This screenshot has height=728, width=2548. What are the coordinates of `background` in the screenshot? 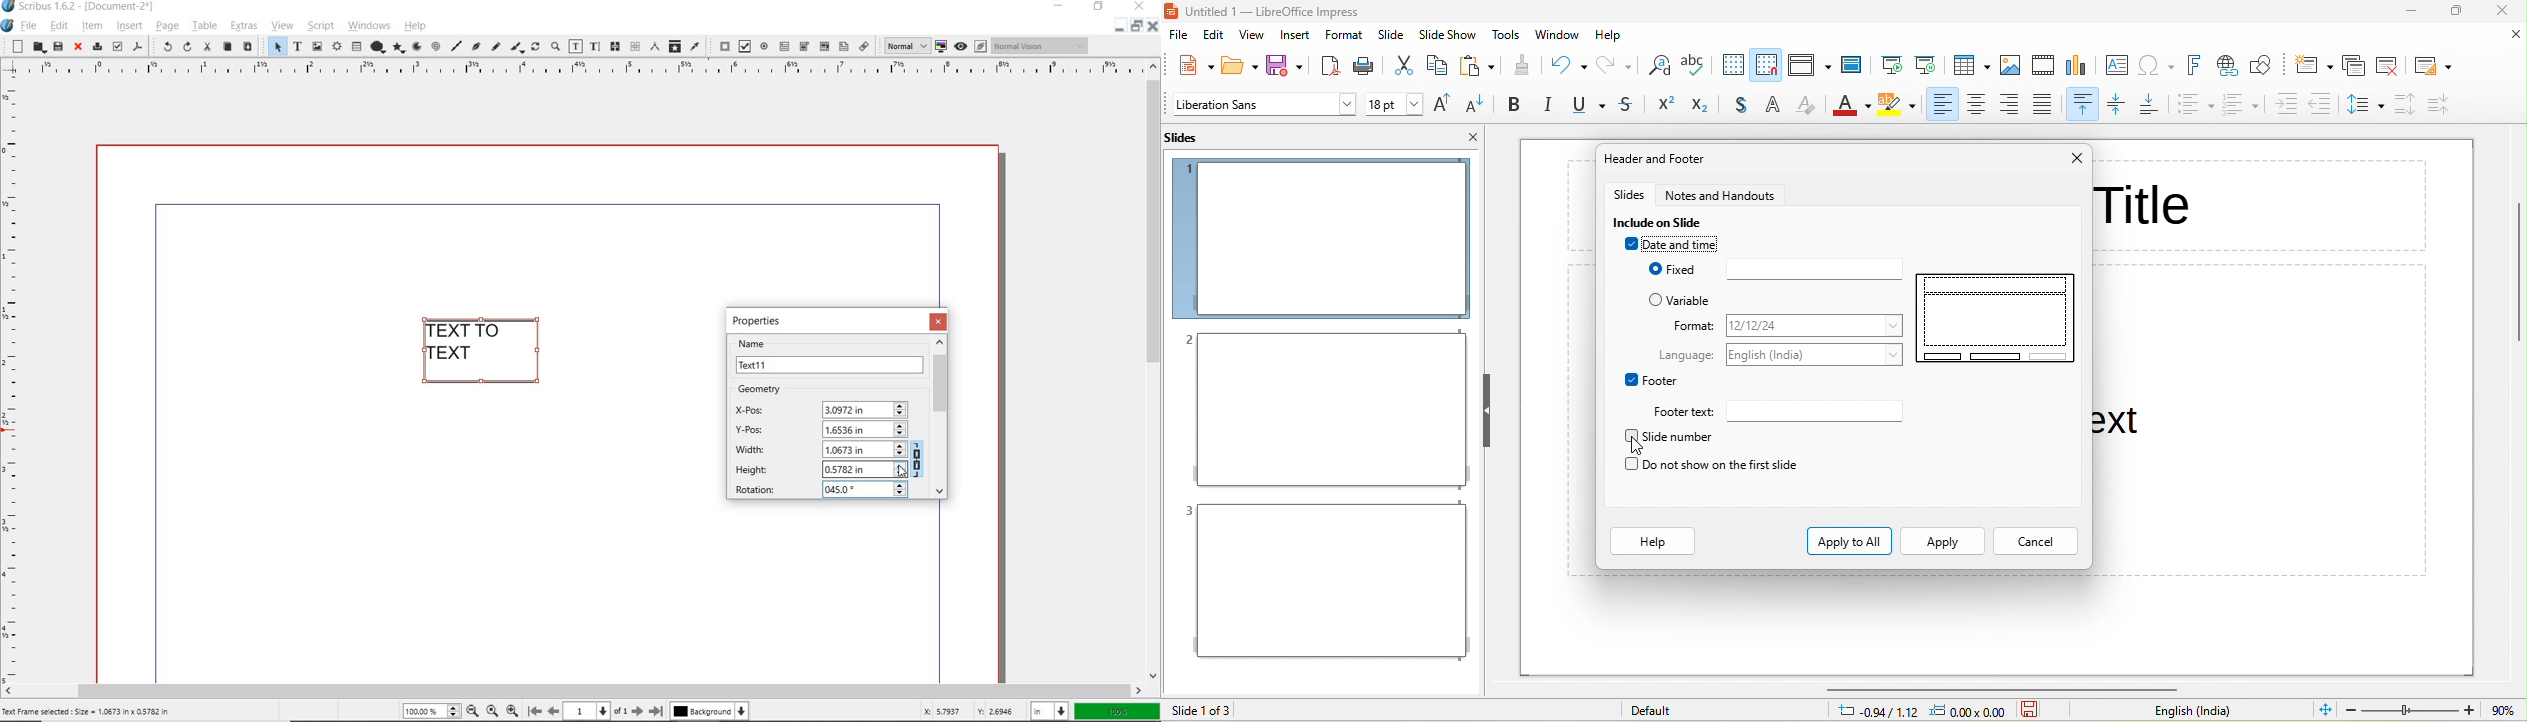 It's located at (713, 713).